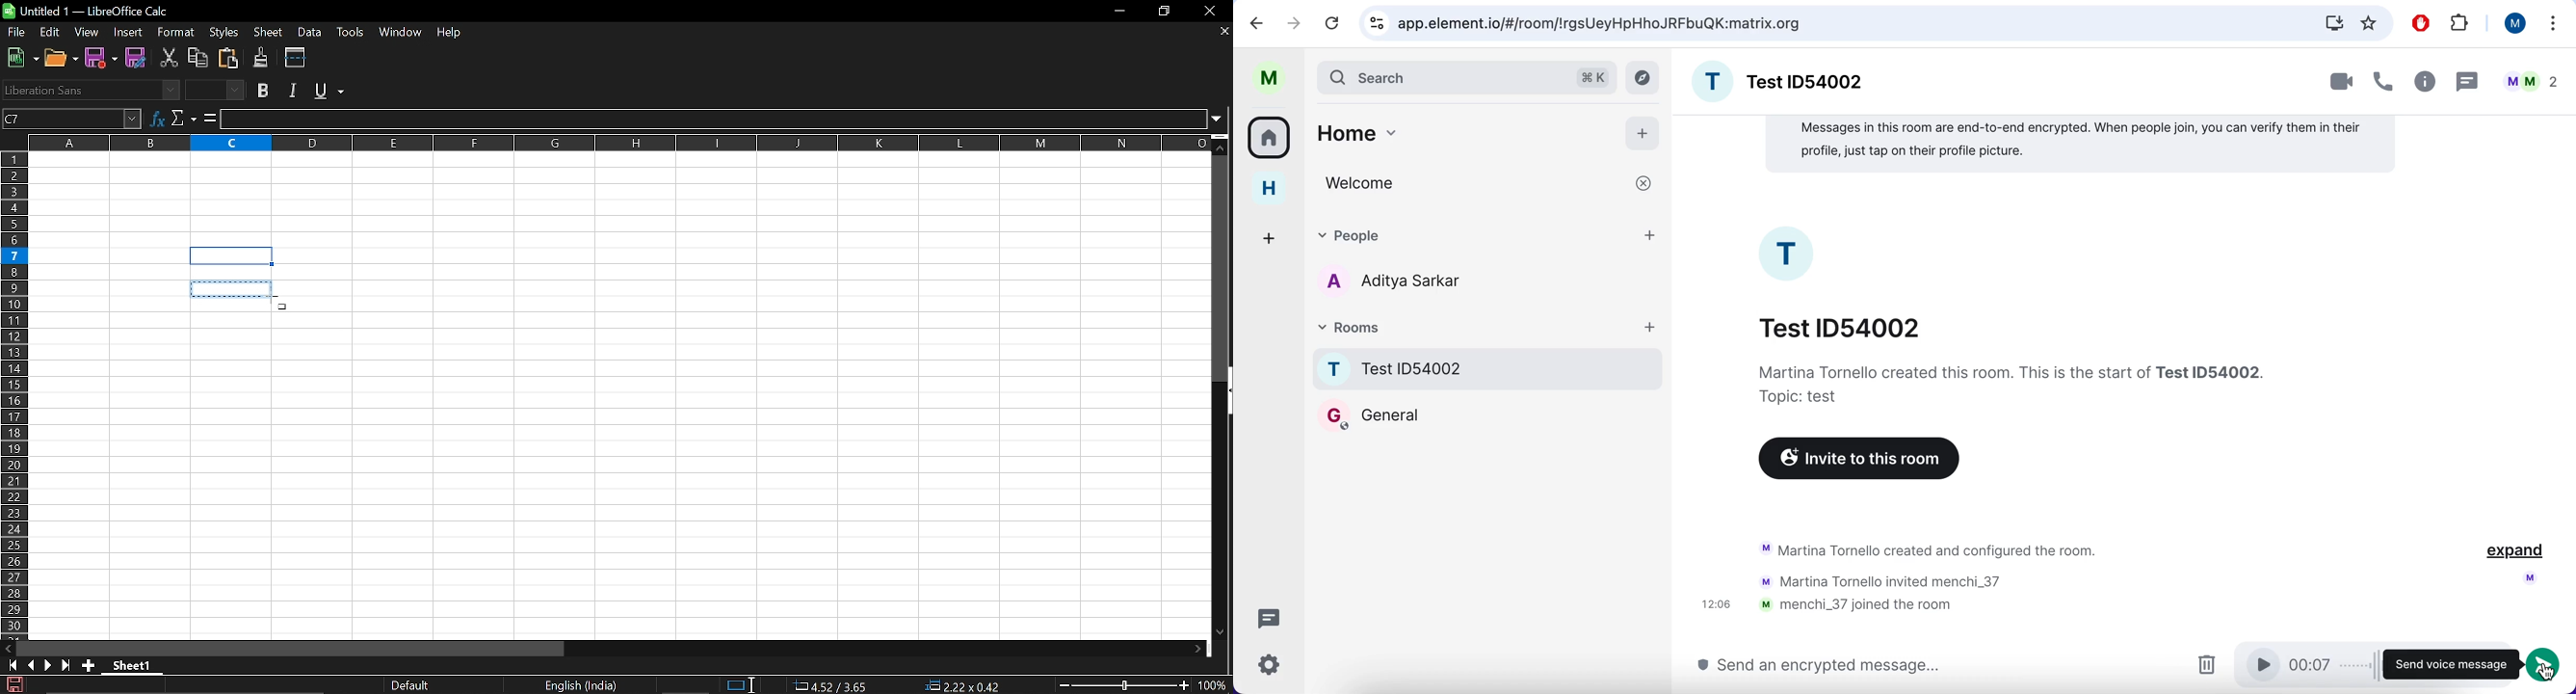 Image resolution: width=2576 pixels, height=700 pixels. Describe the element at coordinates (1197, 650) in the screenshot. I see `Move right` at that location.